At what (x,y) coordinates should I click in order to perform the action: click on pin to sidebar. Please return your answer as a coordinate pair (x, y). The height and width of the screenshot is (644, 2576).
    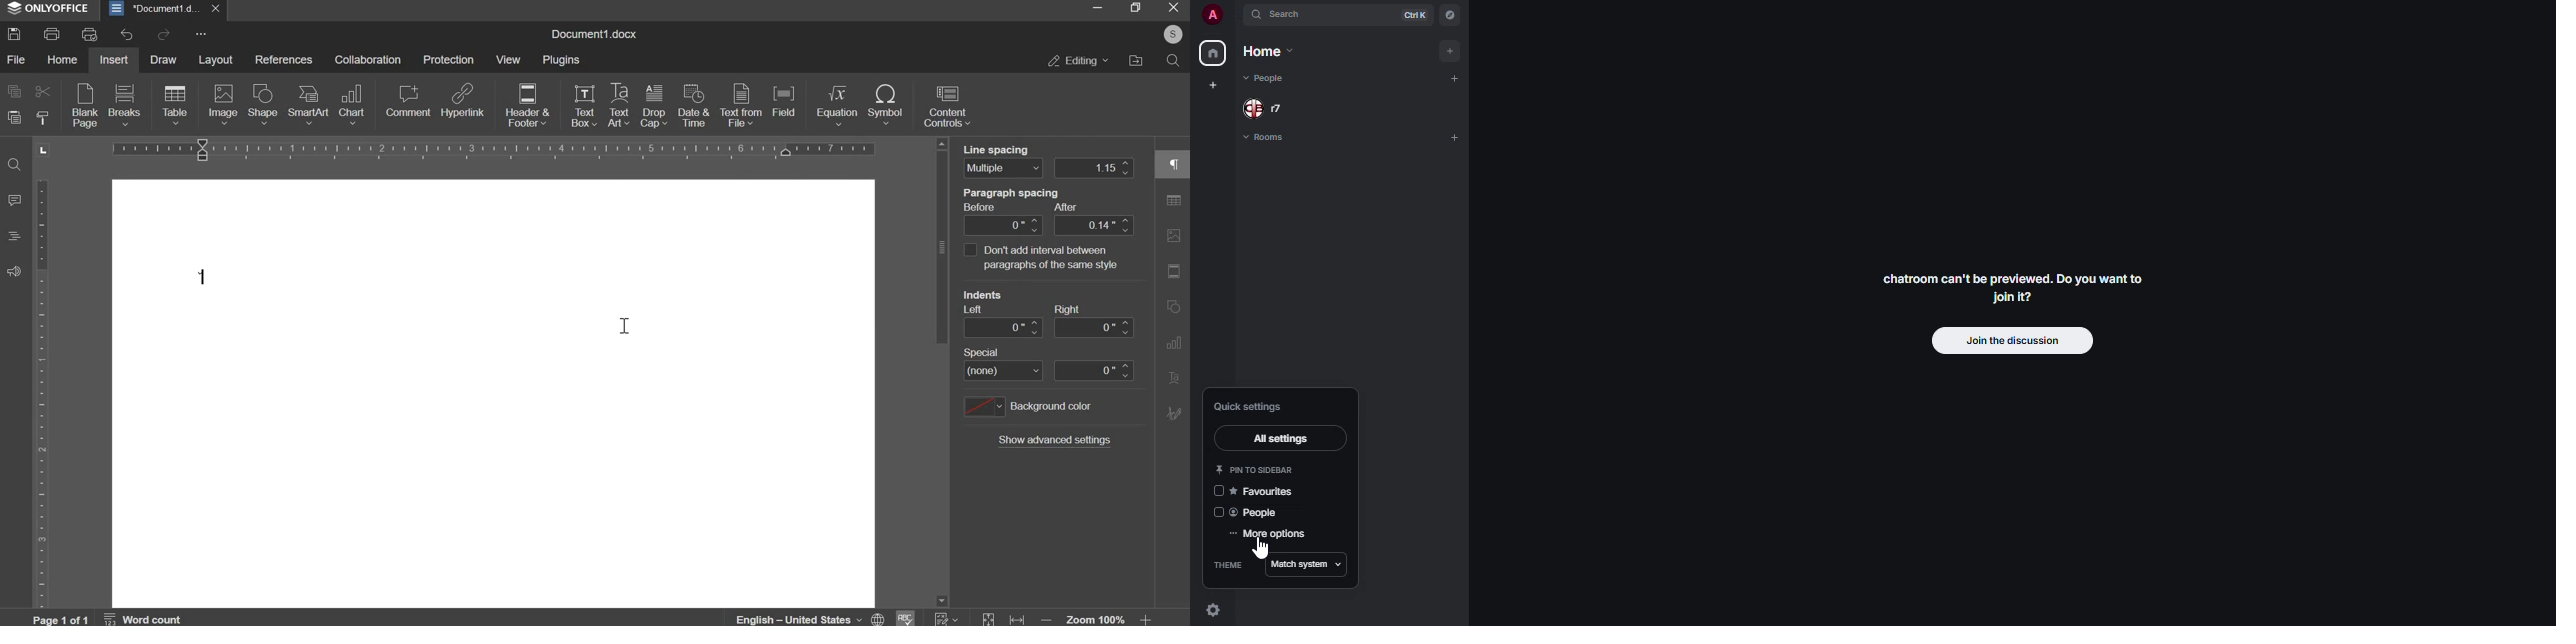
    Looking at the image, I should click on (1256, 469).